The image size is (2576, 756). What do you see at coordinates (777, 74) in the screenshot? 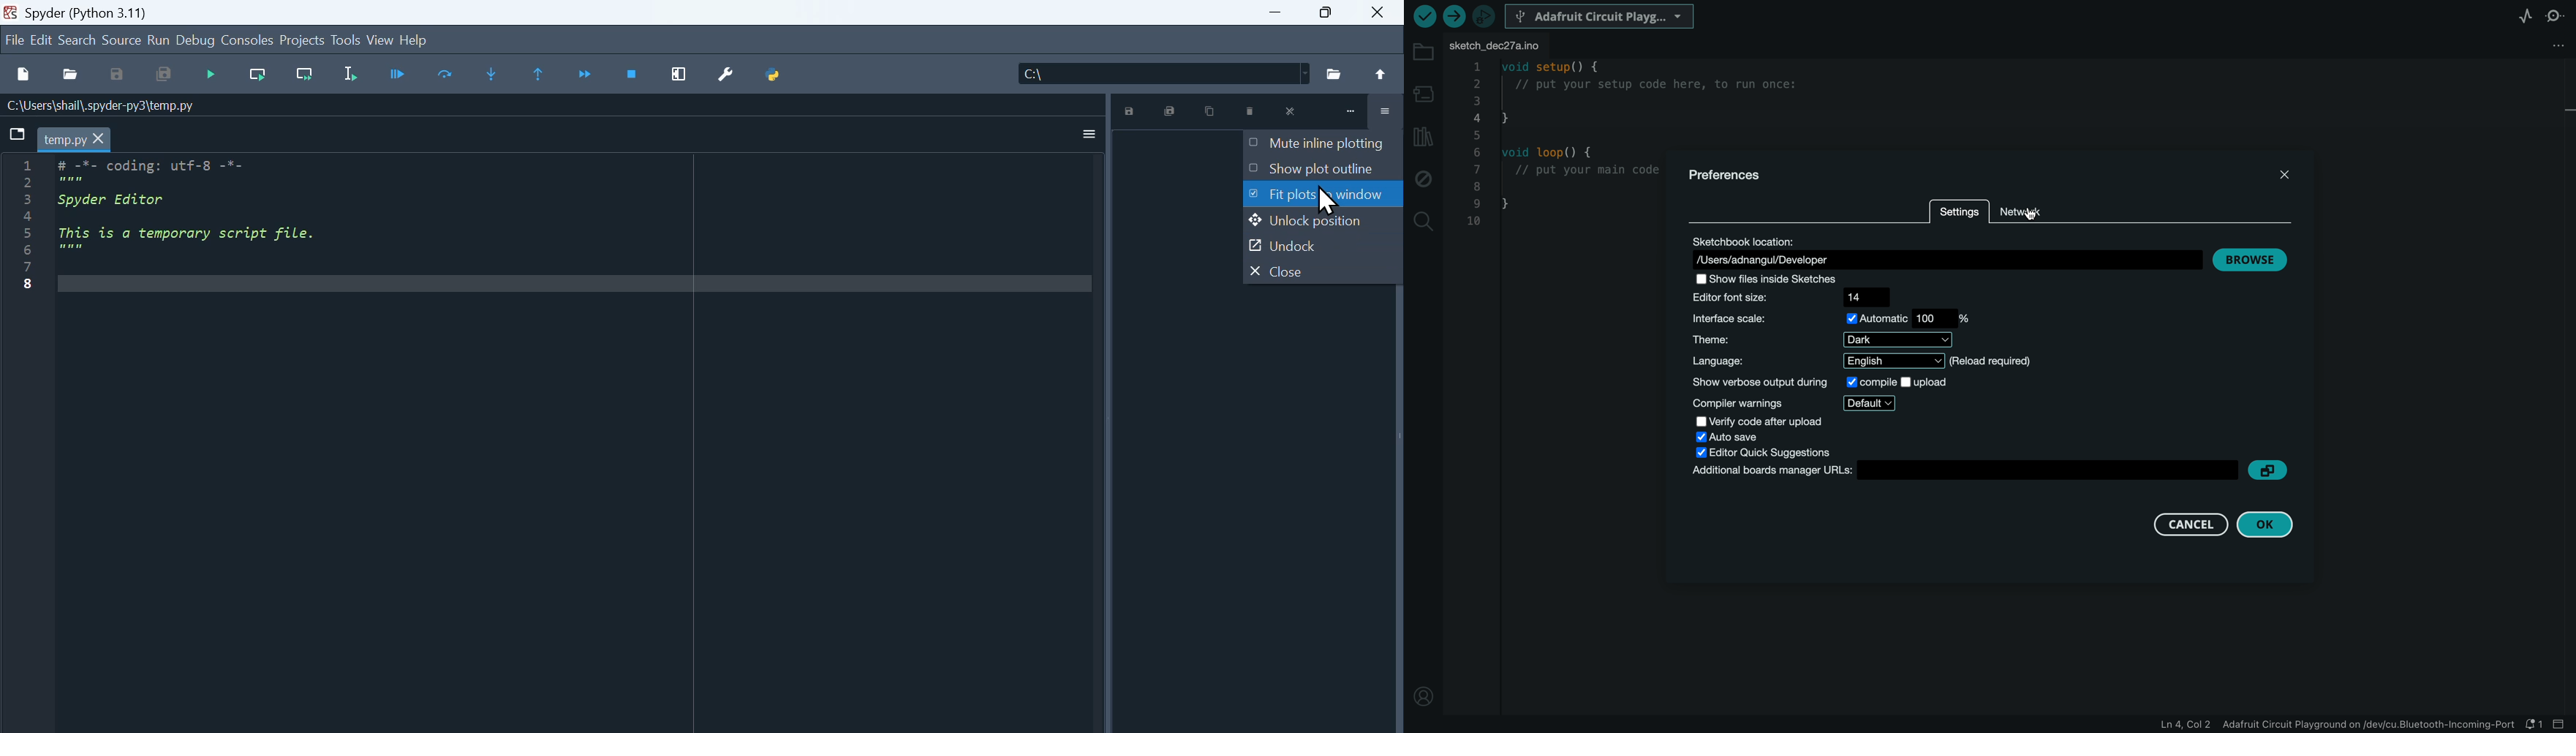
I see `Python path manager` at bounding box center [777, 74].